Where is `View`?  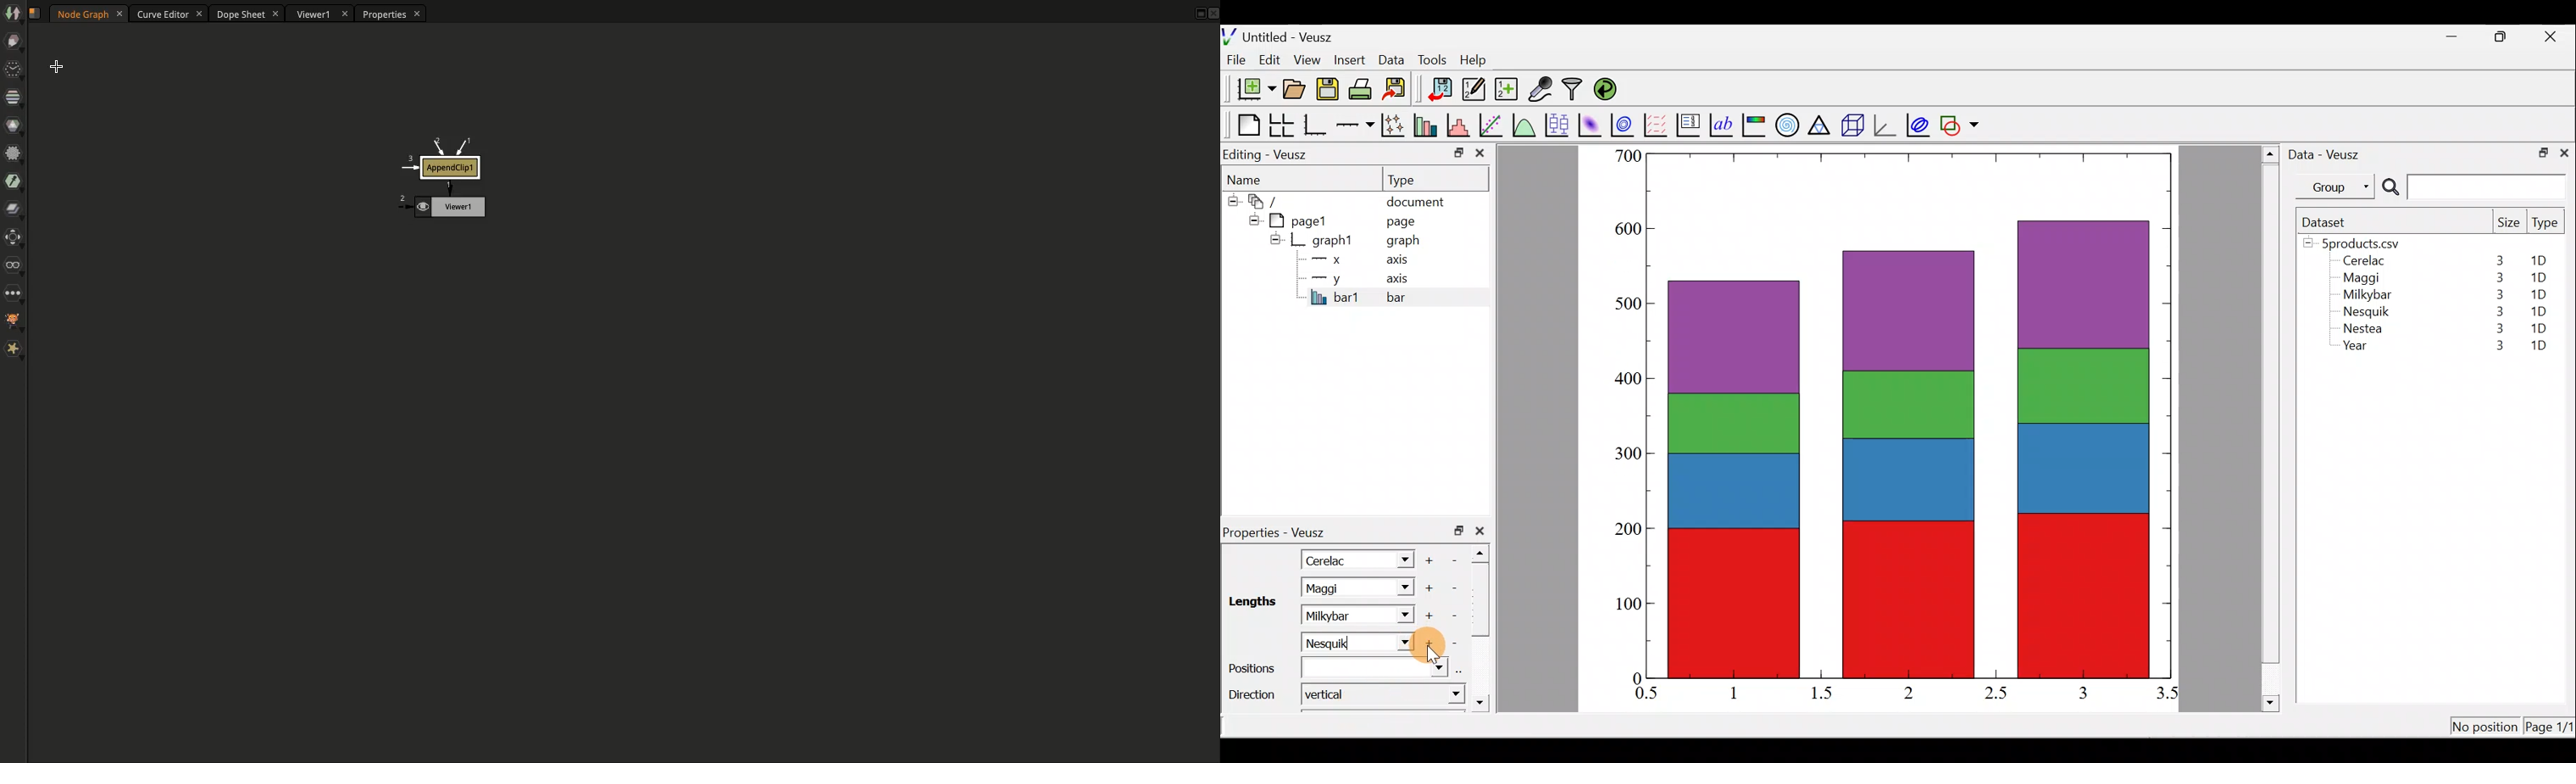 View is located at coordinates (1310, 57).